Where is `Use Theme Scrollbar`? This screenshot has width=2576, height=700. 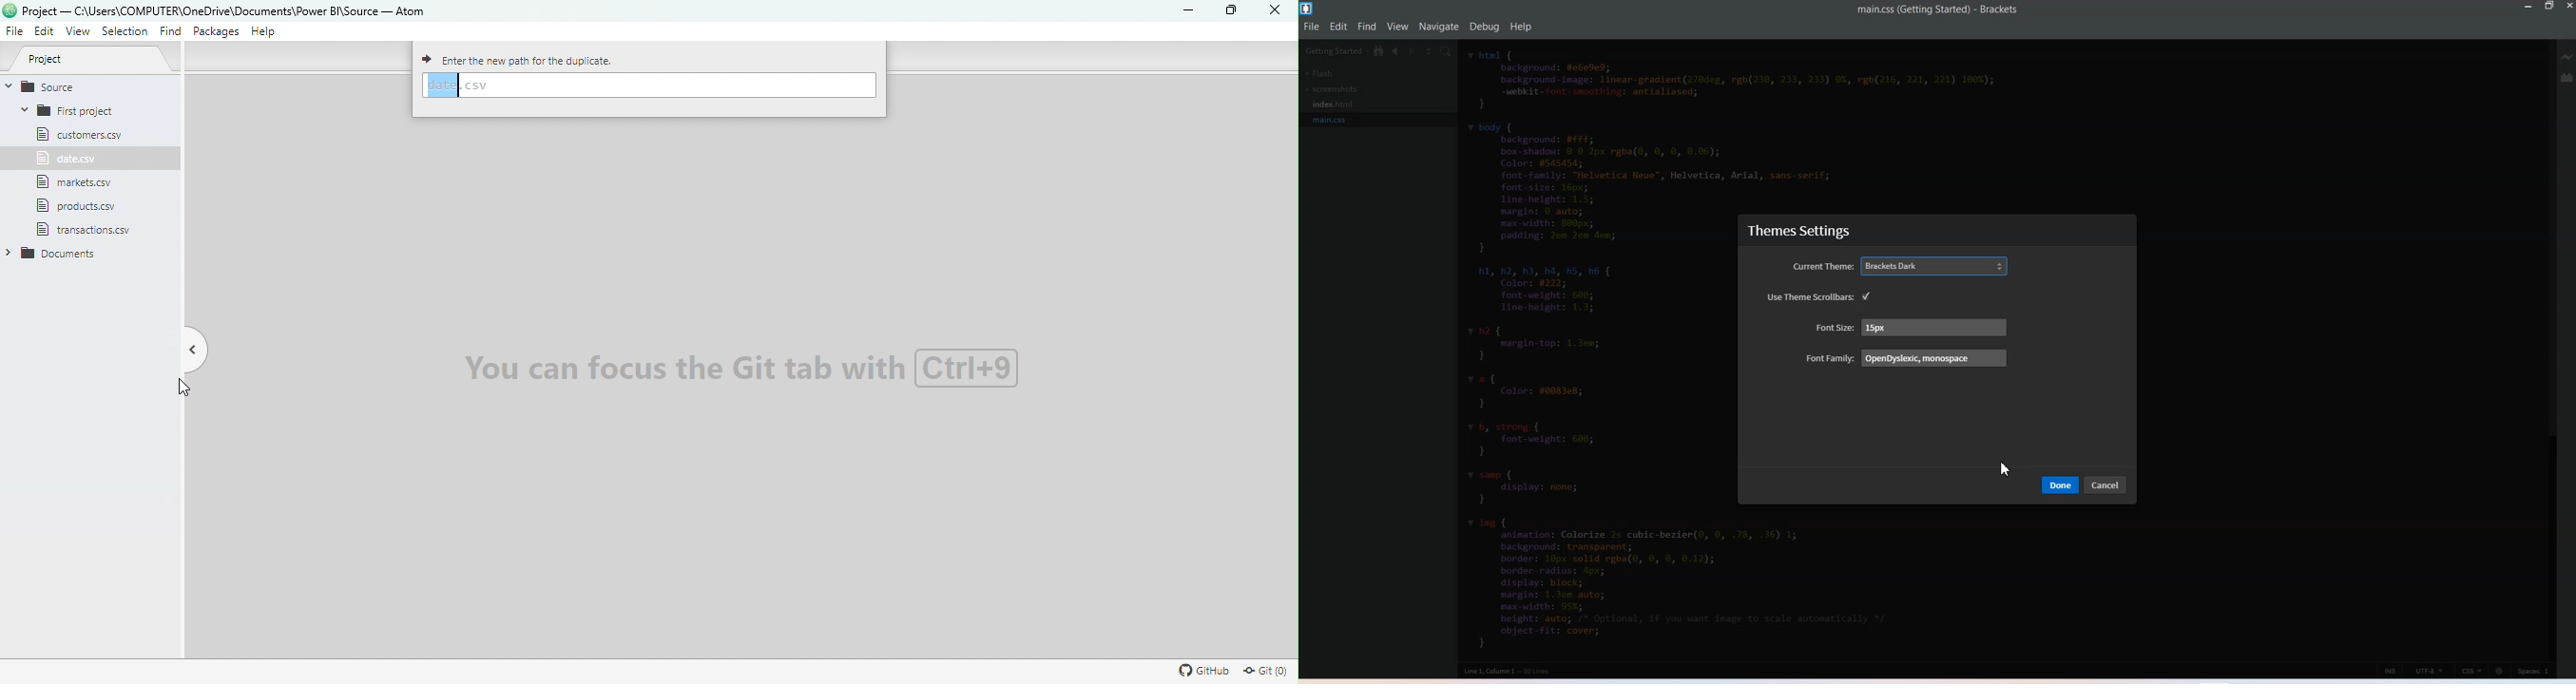
Use Theme Scrollbar is located at coordinates (1810, 297).